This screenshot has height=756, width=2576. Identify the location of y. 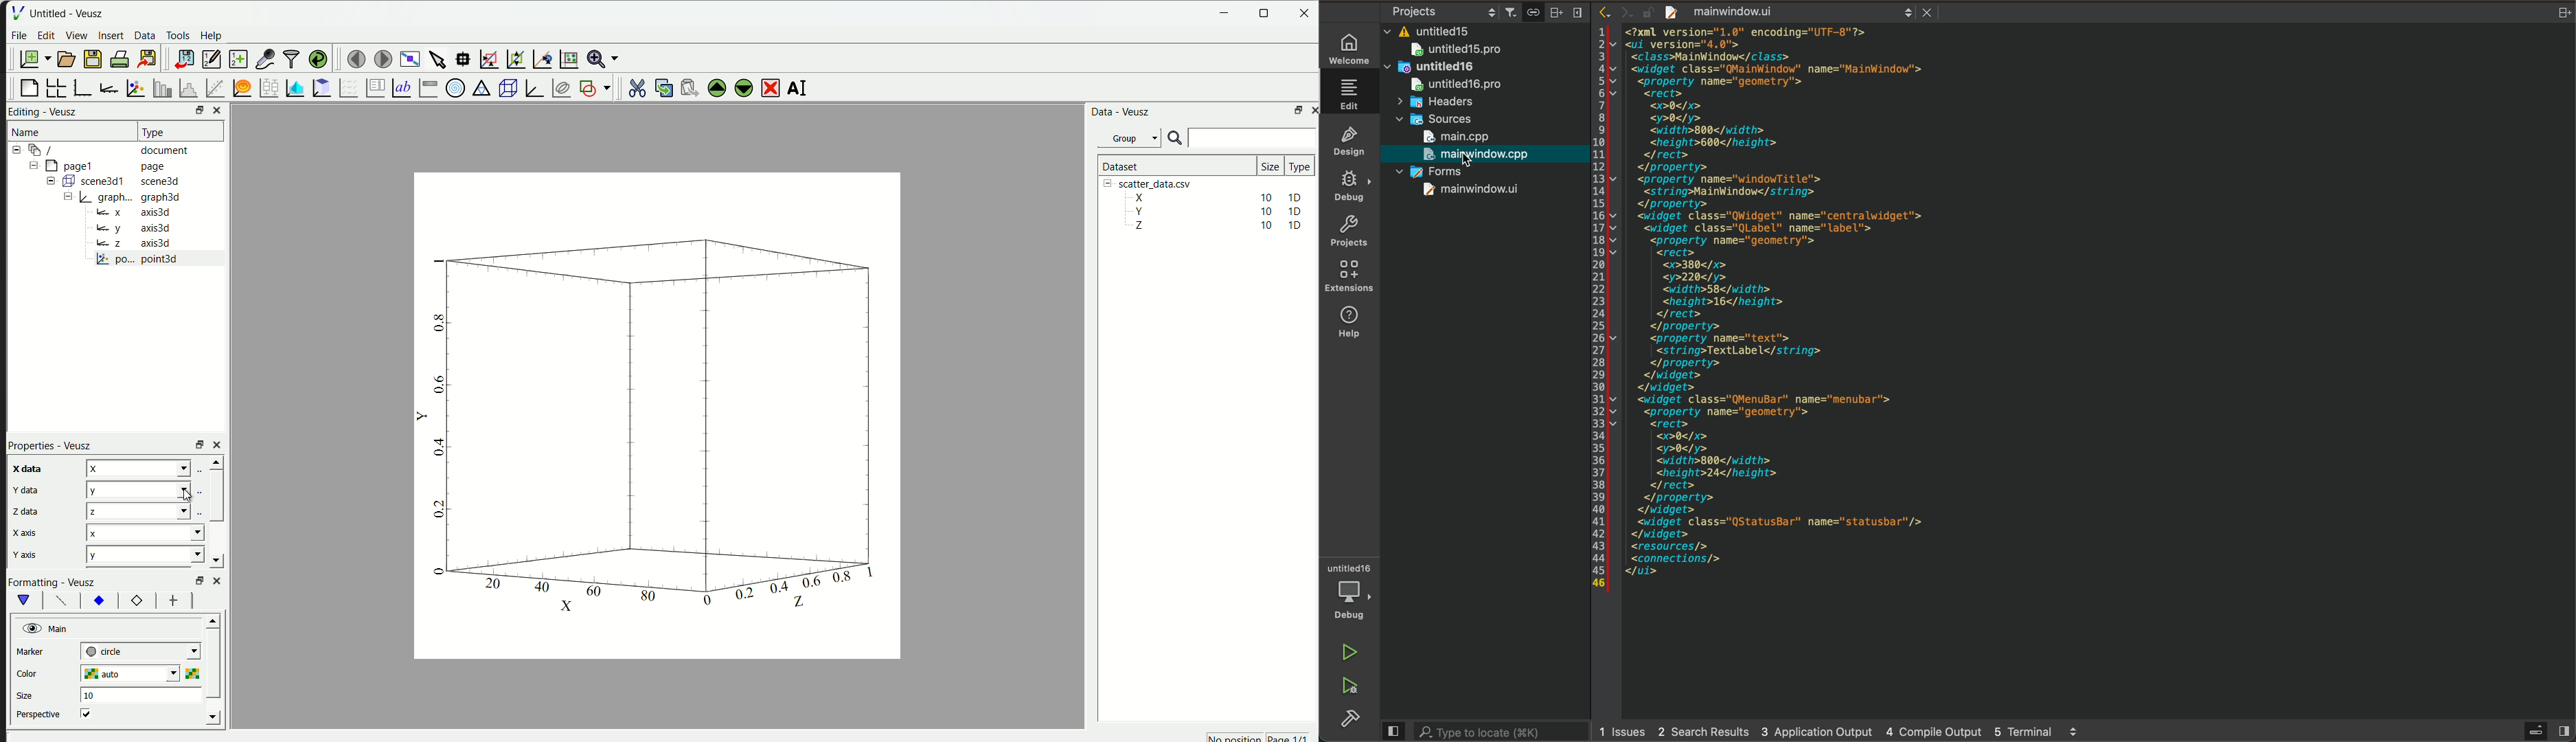
(145, 555).